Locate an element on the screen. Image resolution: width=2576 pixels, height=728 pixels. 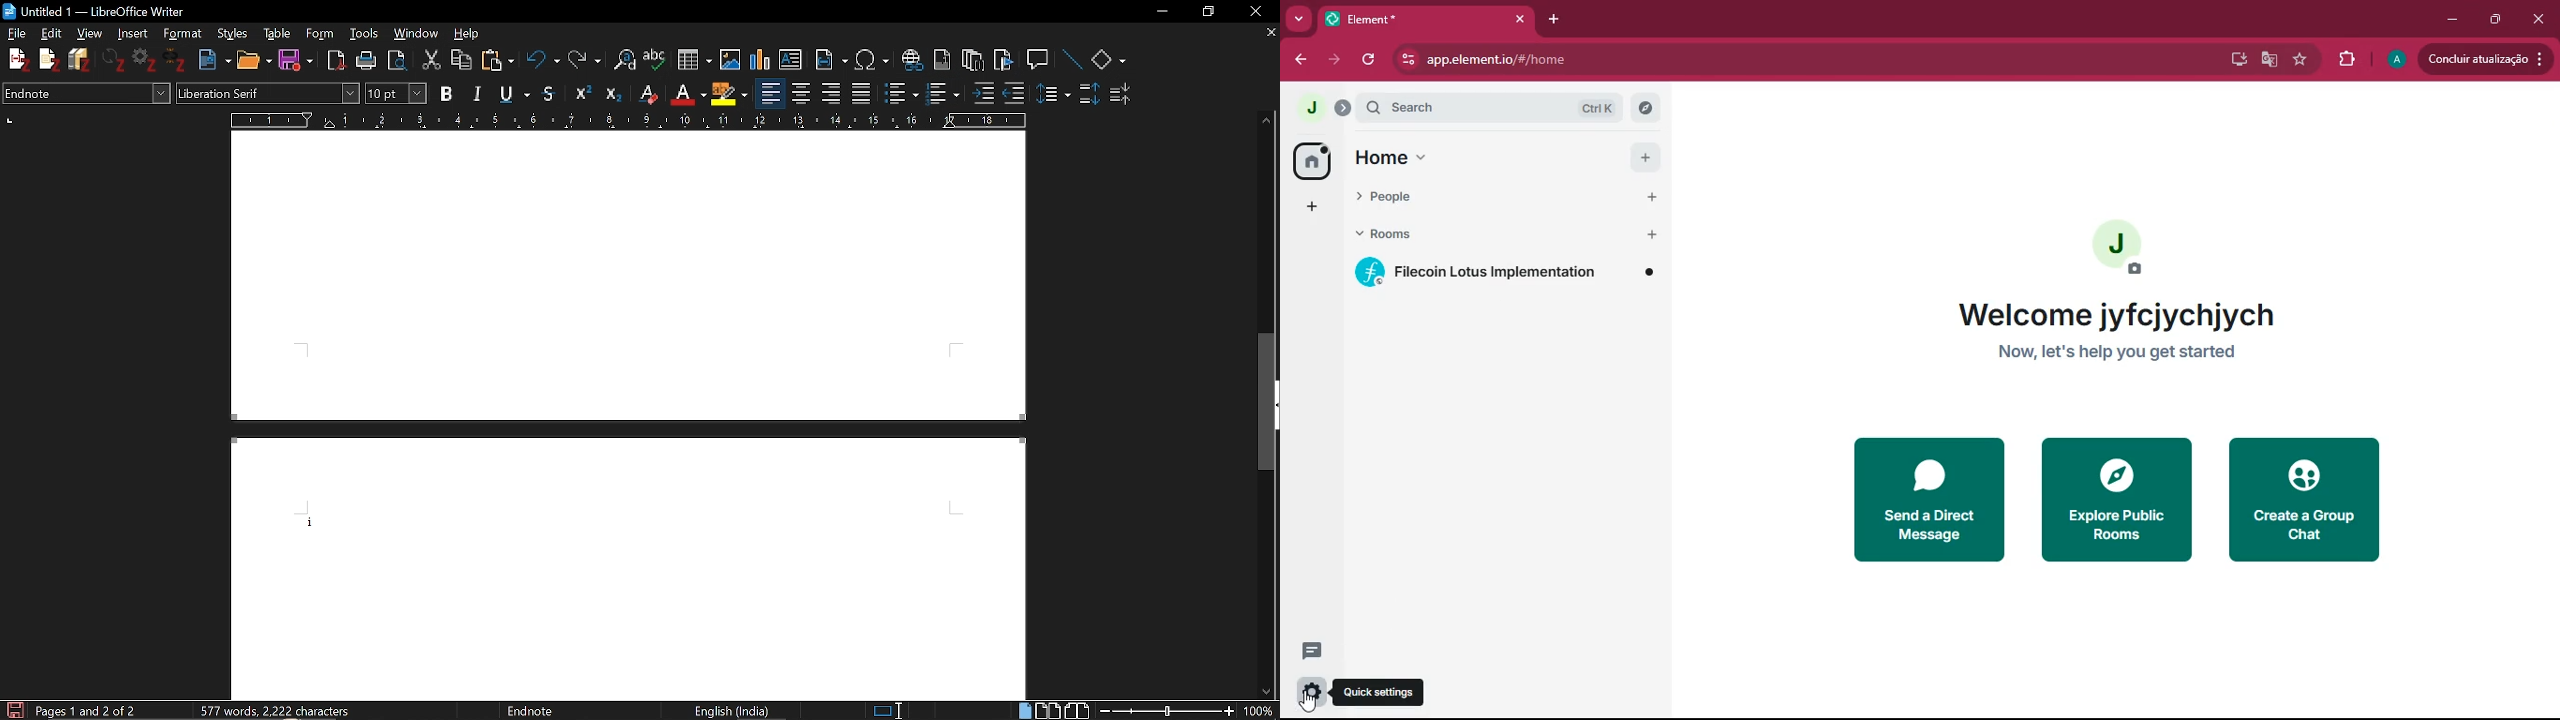
send a direct message is located at coordinates (1925, 501).